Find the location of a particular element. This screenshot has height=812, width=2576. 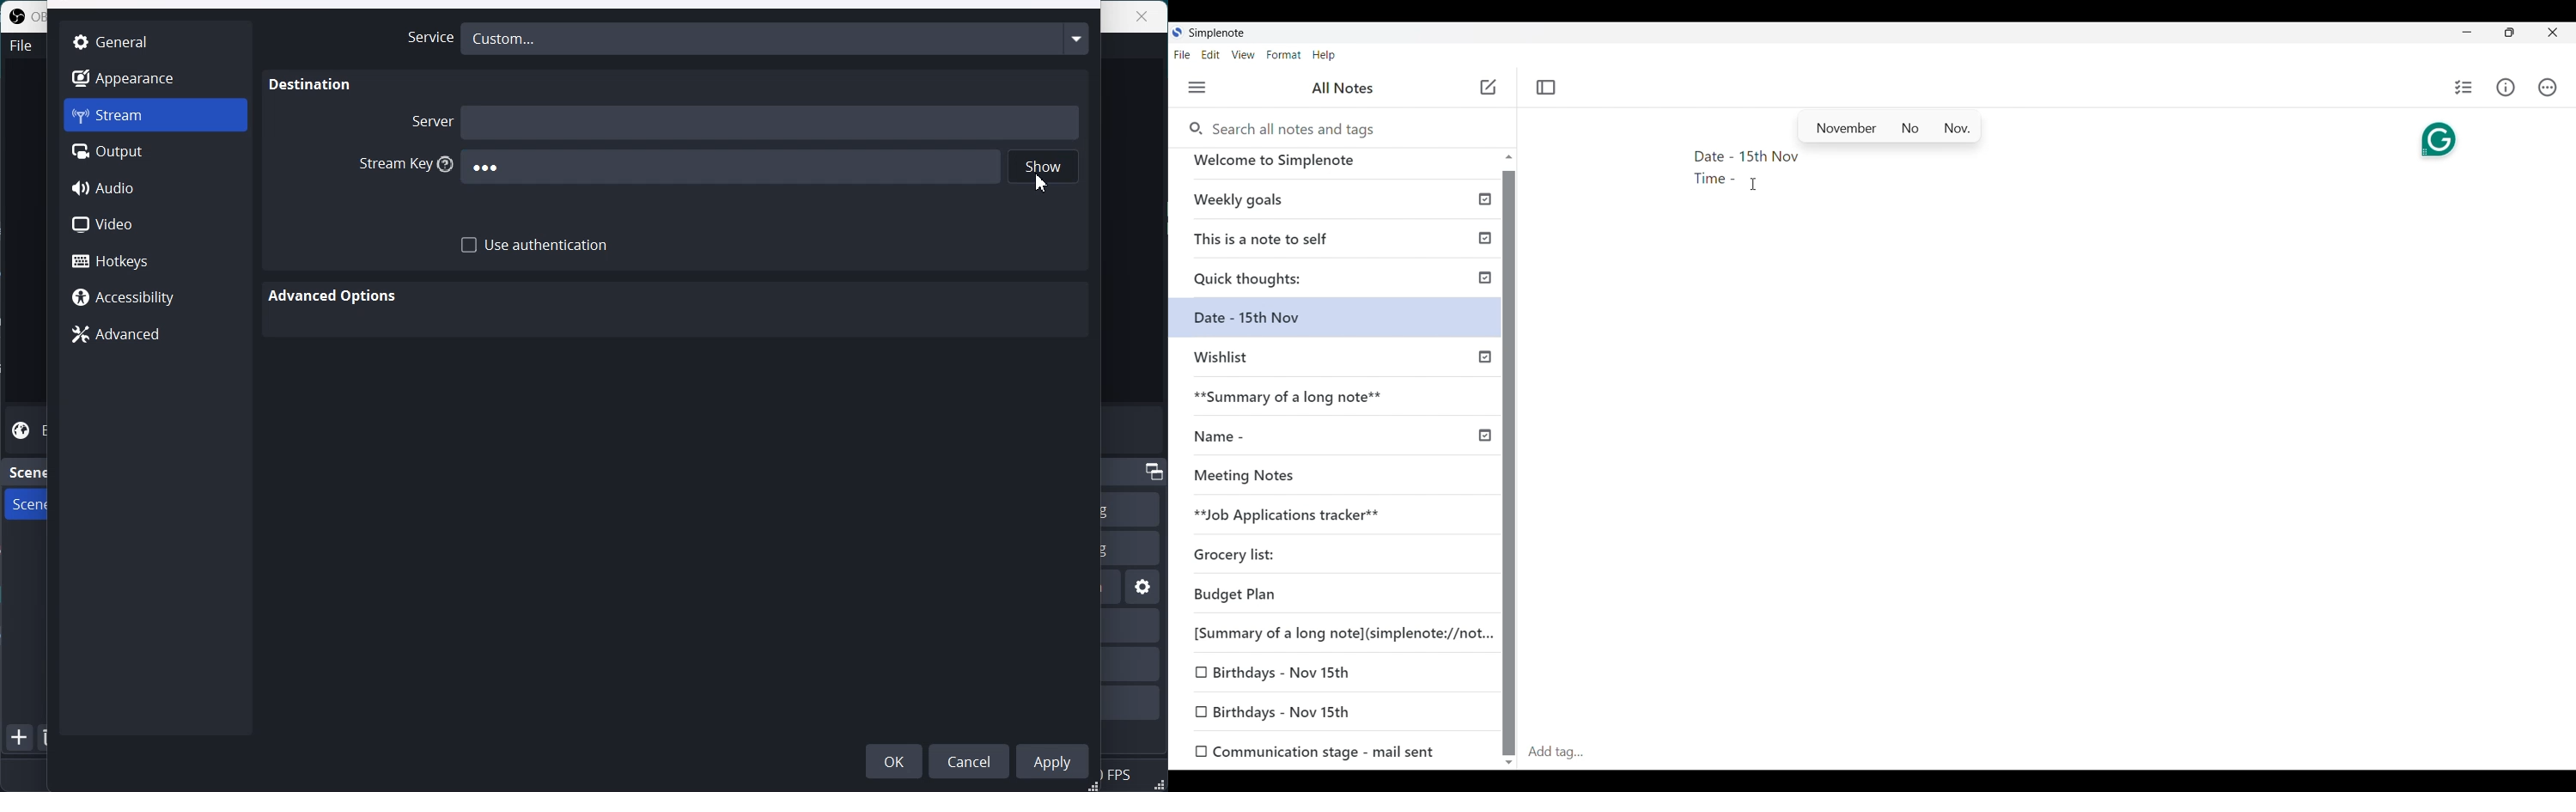

Audio is located at coordinates (156, 188).